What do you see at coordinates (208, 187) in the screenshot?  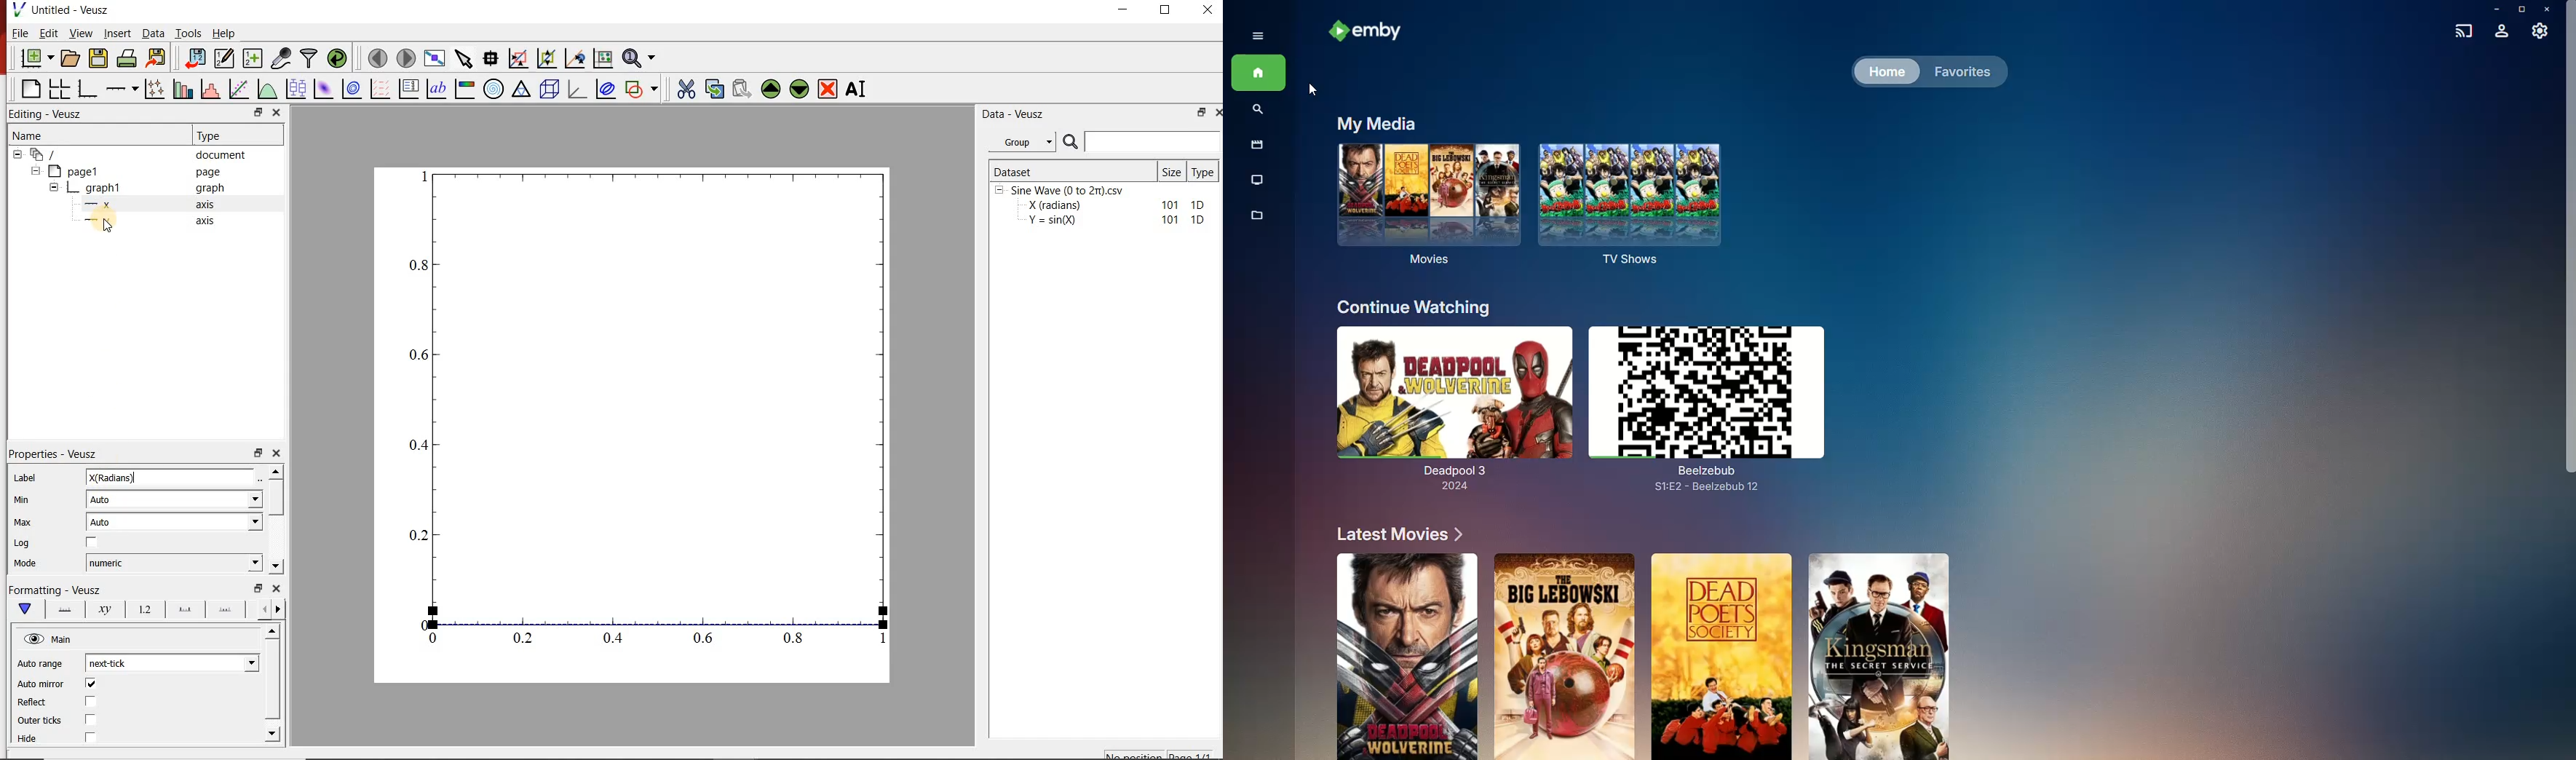 I see `graph` at bounding box center [208, 187].